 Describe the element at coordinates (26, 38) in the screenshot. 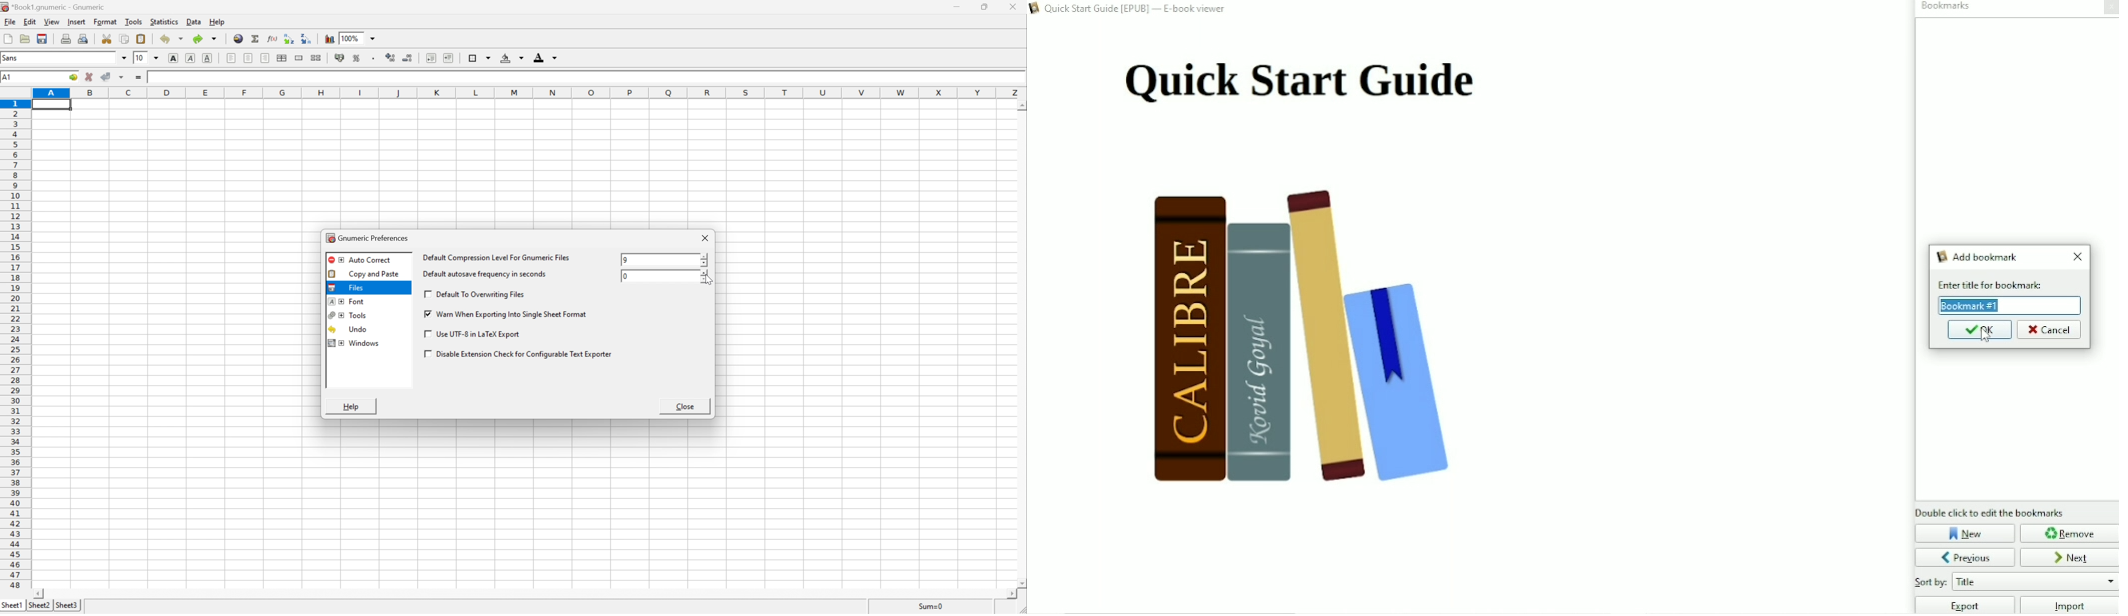

I see `open a file` at that location.